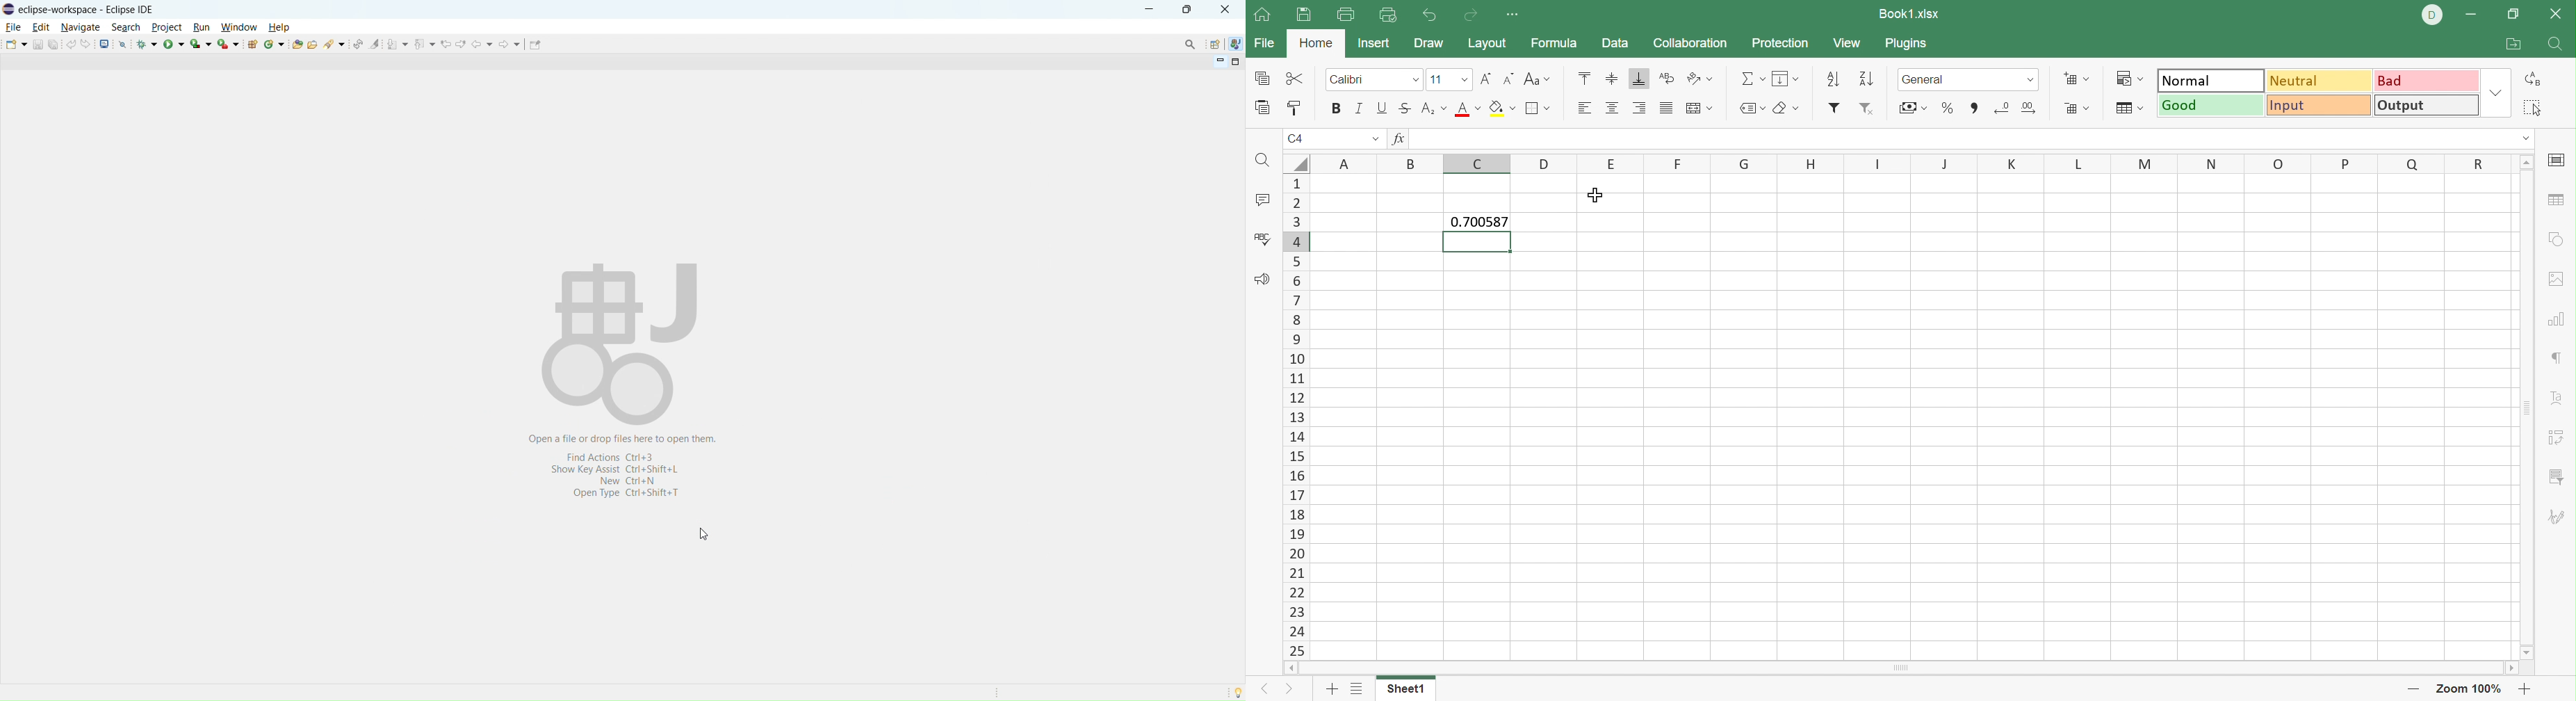  I want to click on Insert, so click(1375, 42).